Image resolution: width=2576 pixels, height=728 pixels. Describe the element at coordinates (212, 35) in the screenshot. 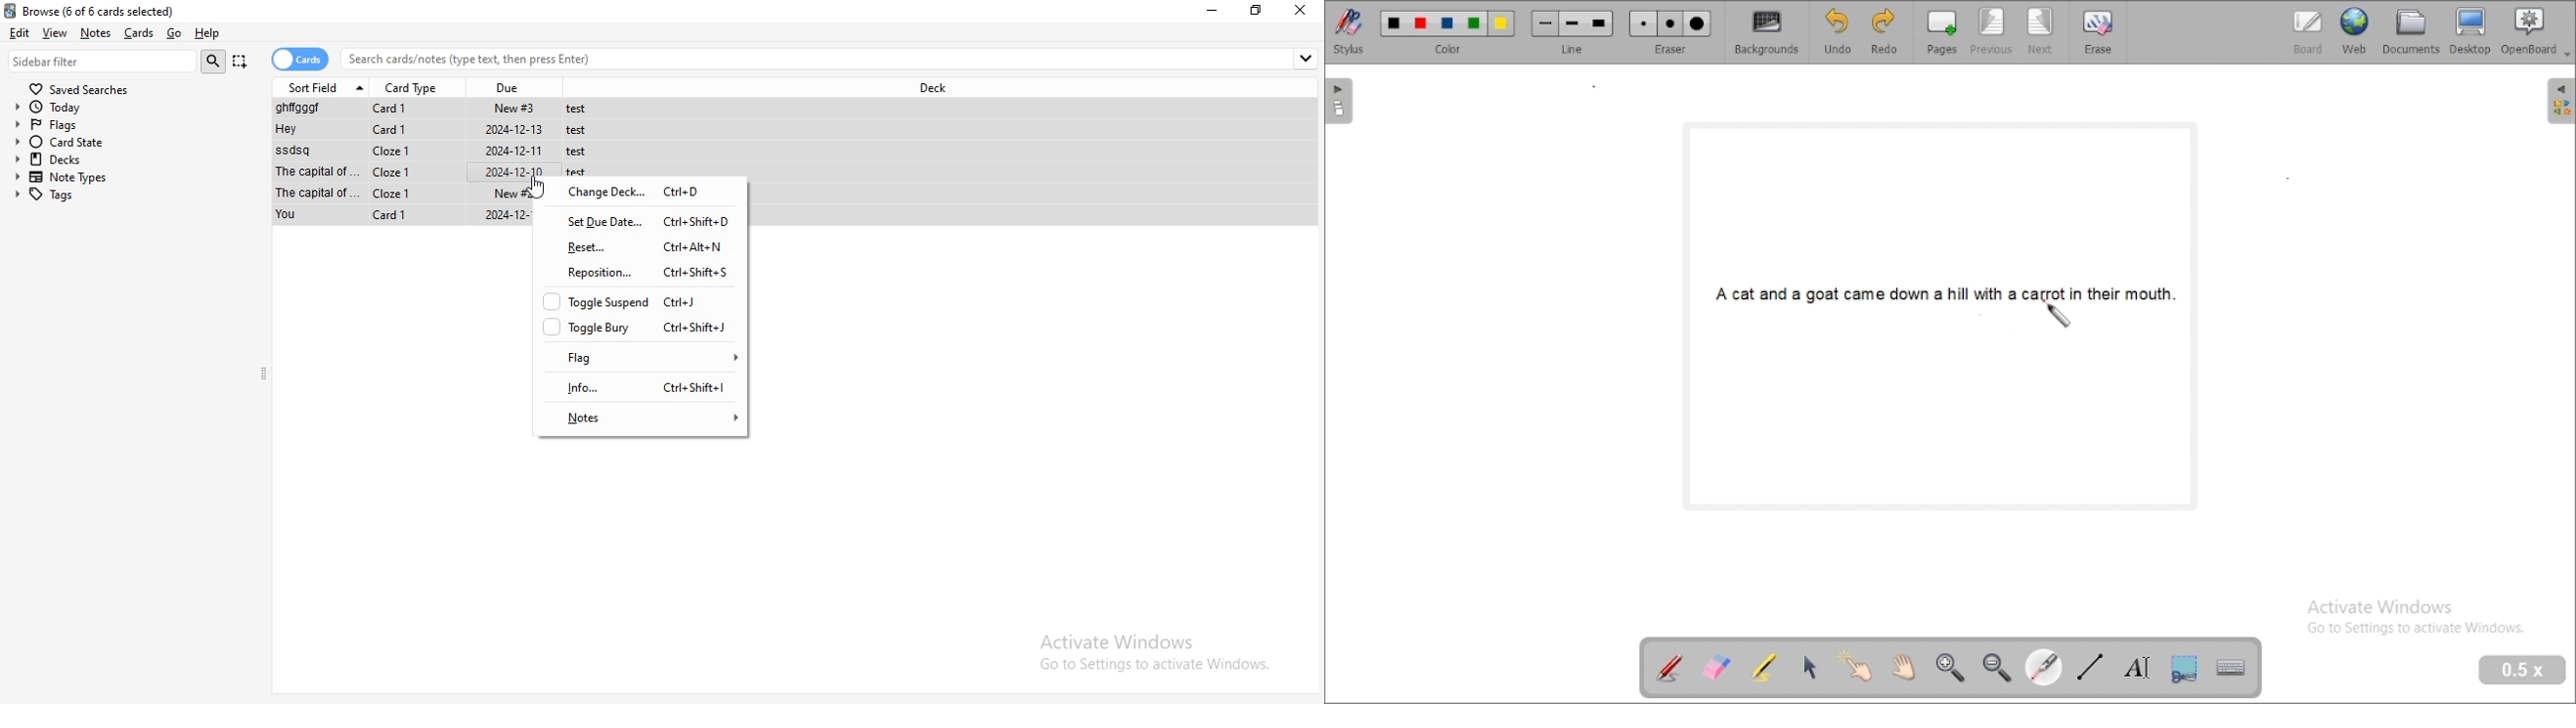

I see `help` at that location.